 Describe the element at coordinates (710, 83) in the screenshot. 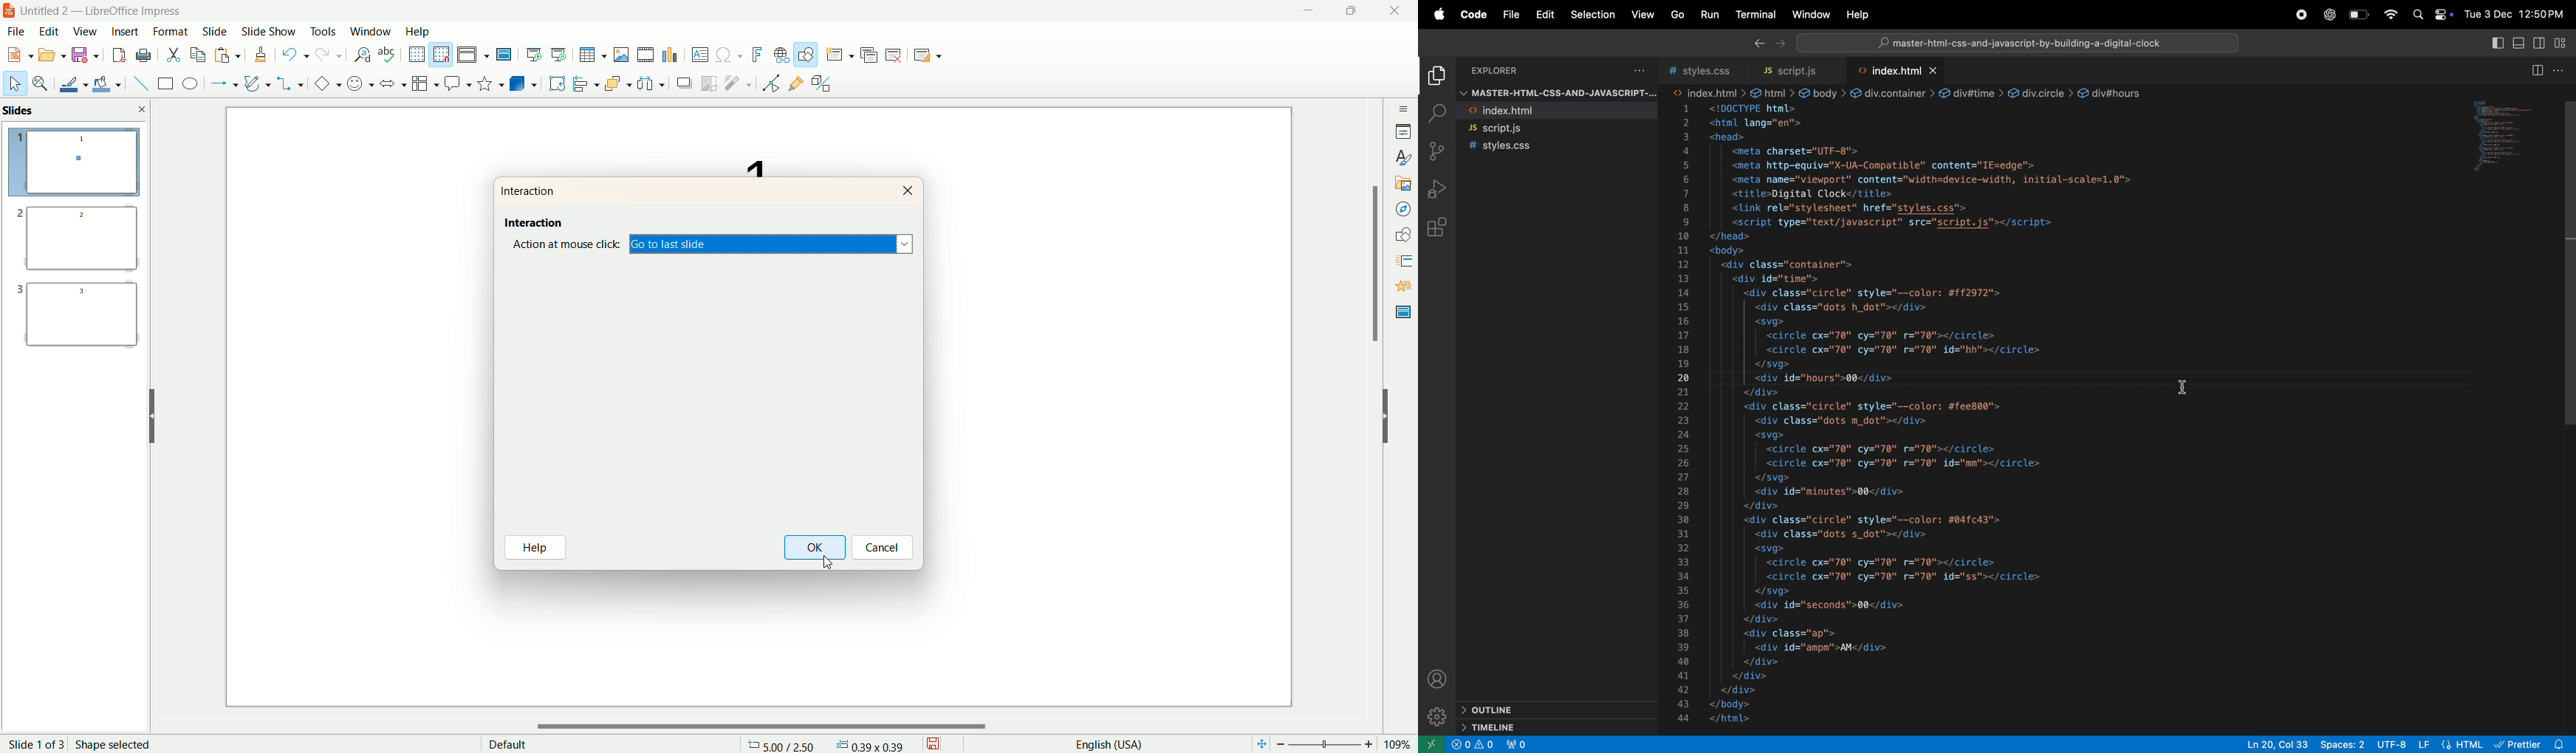

I see `crop image` at that location.